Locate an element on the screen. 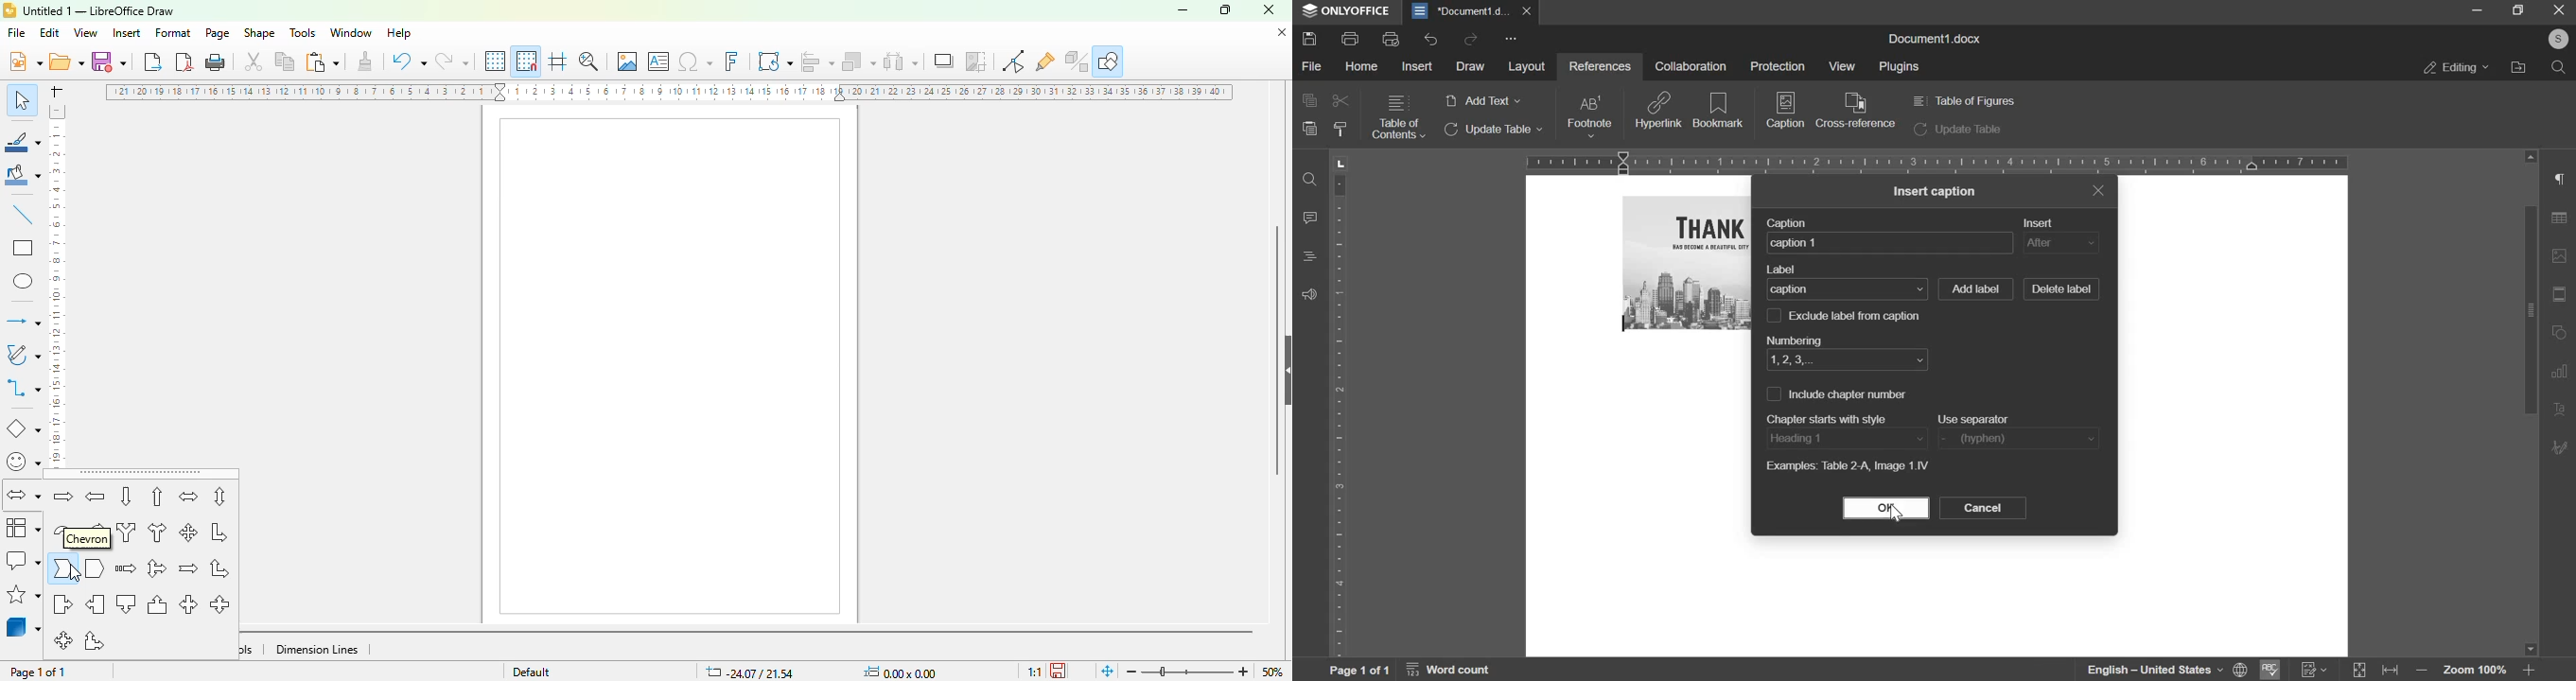 This screenshot has width=2576, height=700. bookmark is located at coordinates (1719, 109).